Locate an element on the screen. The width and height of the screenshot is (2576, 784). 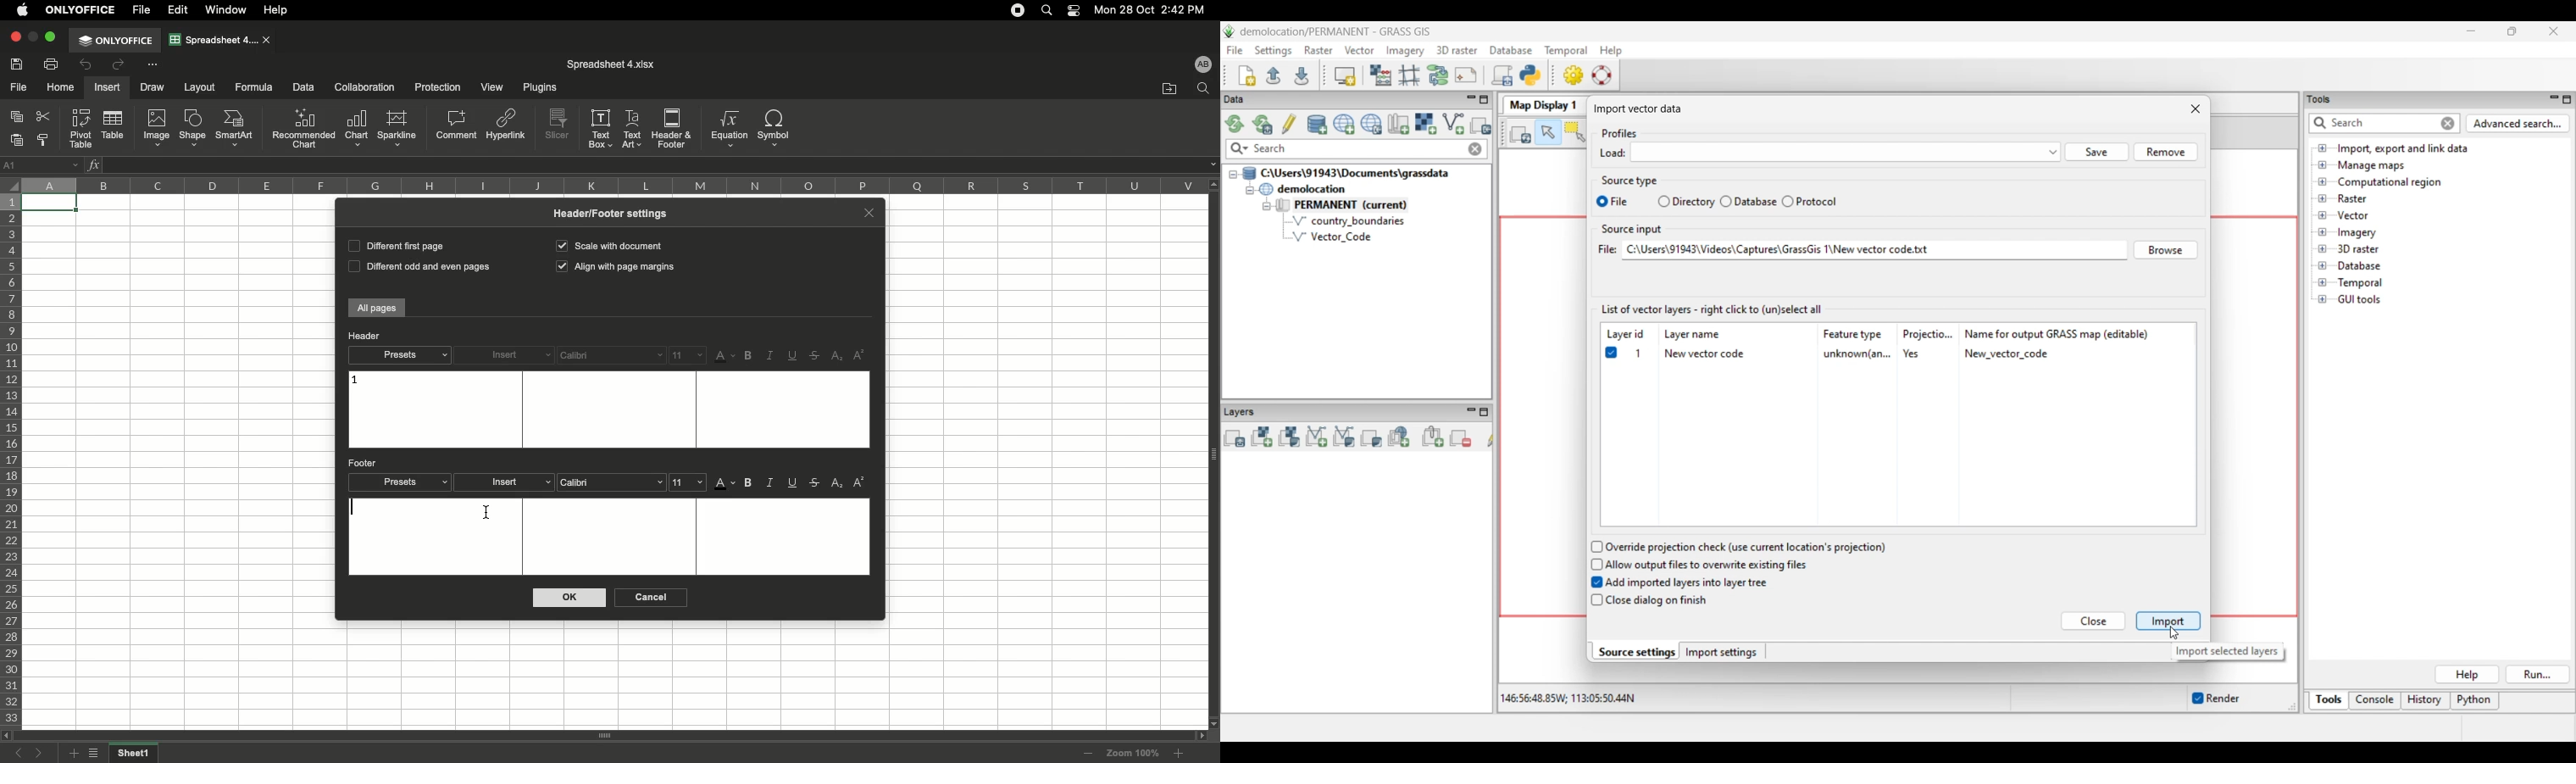
Click to open files under Imagery is located at coordinates (2322, 232).